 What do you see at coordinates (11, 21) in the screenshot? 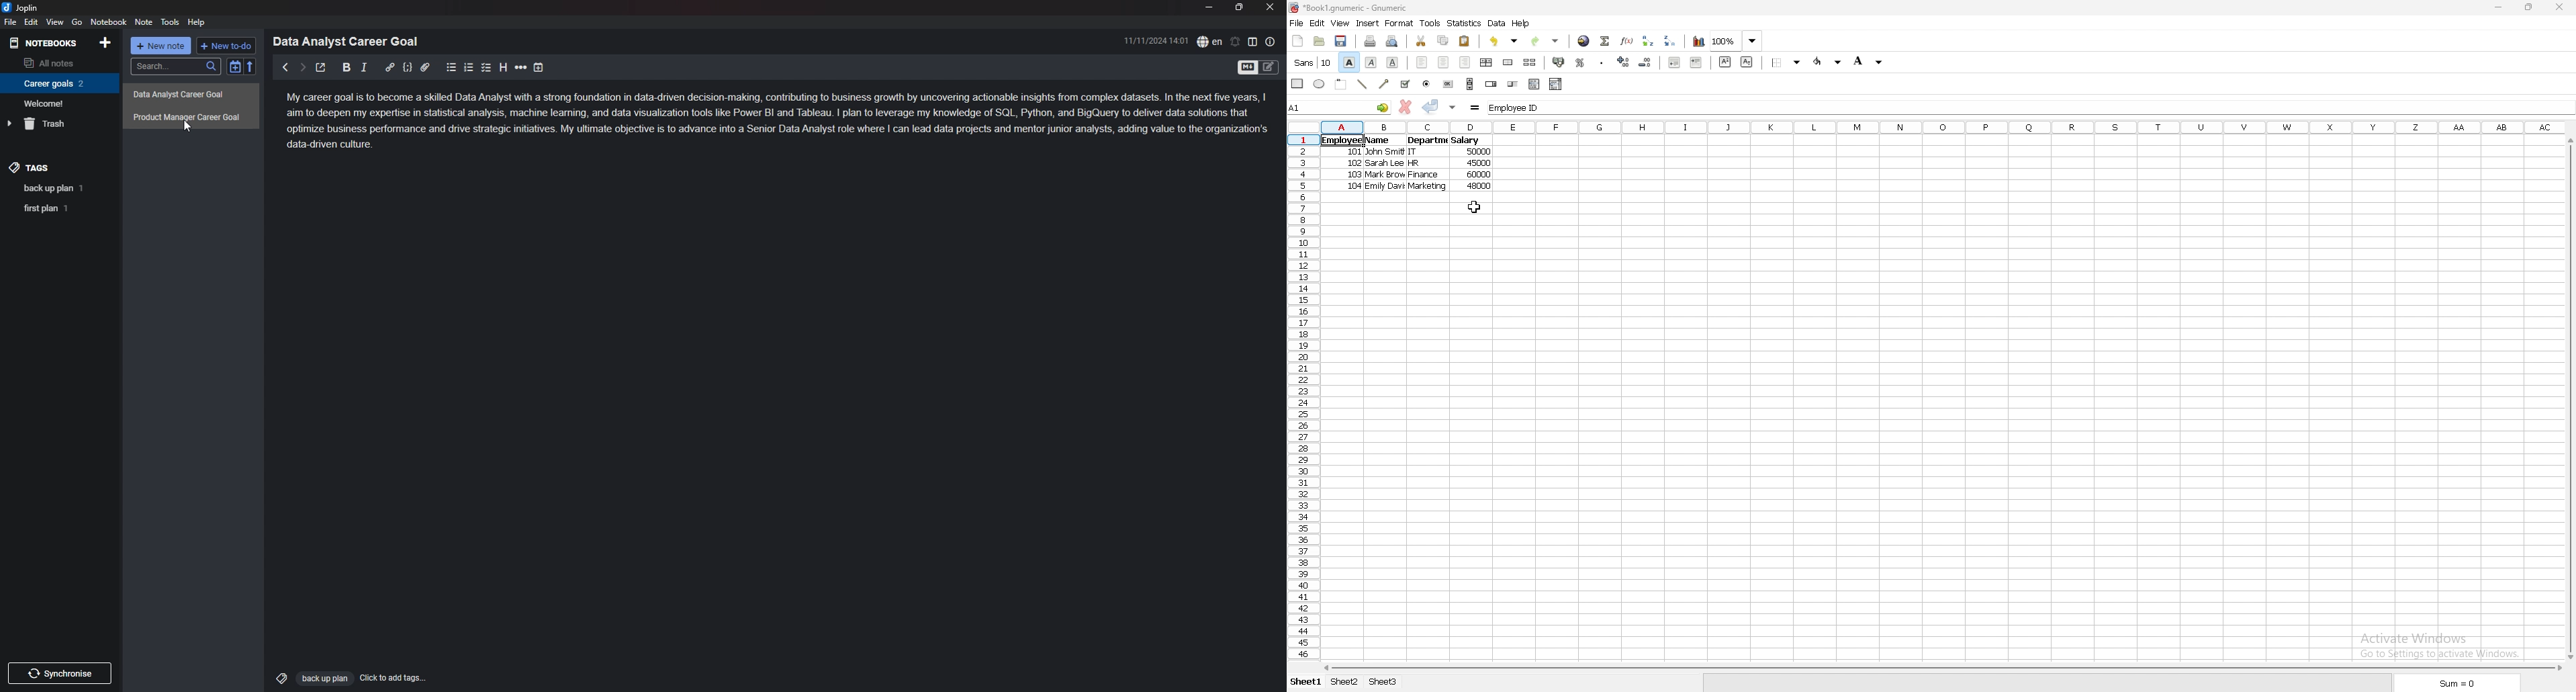
I see `file` at bounding box center [11, 21].